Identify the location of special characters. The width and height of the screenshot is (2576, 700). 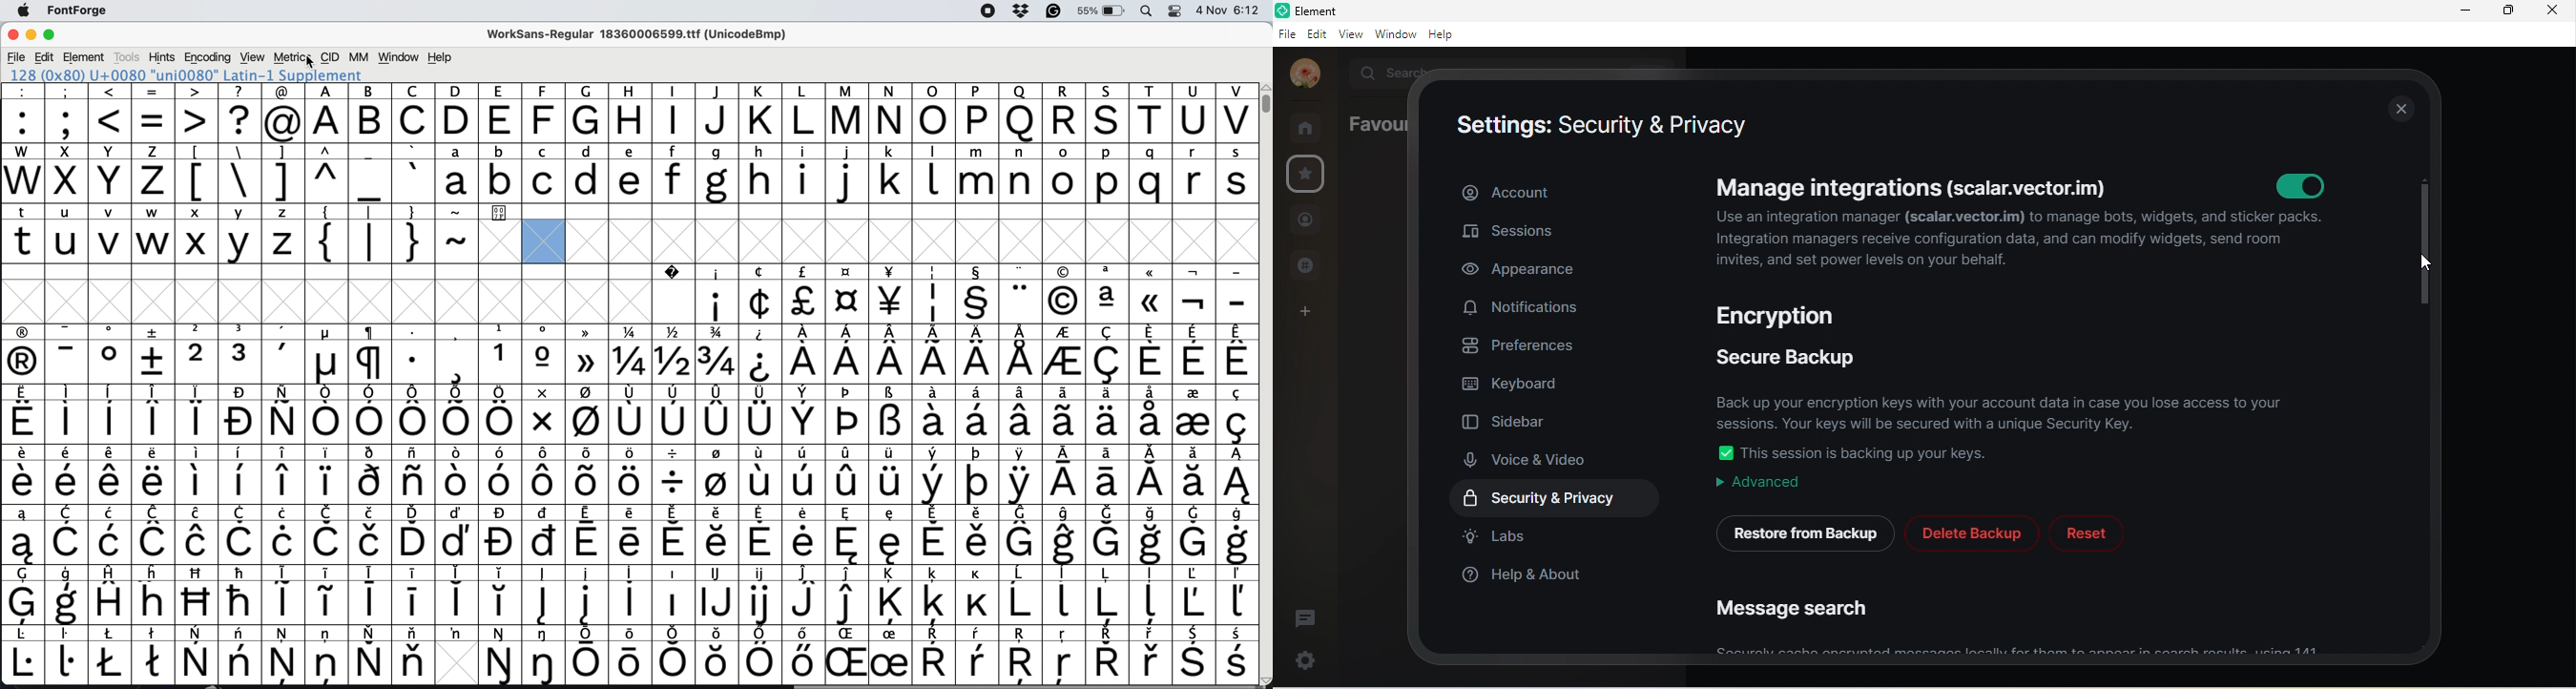
(305, 181).